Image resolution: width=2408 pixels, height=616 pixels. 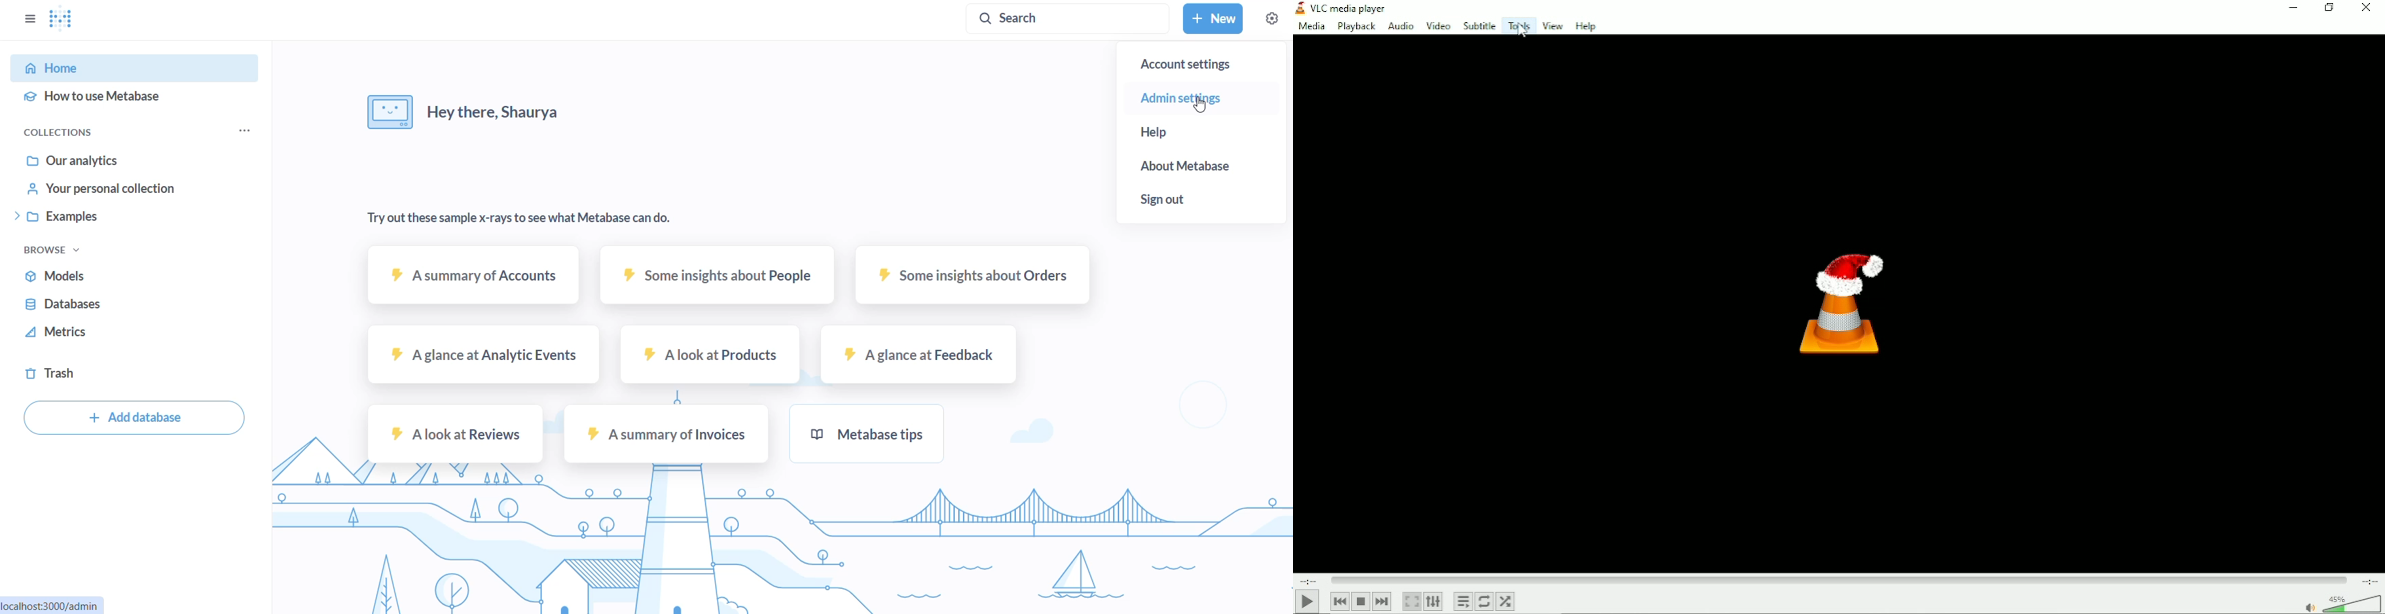 I want to click on BROWSE v, so click(x=48, y=249).